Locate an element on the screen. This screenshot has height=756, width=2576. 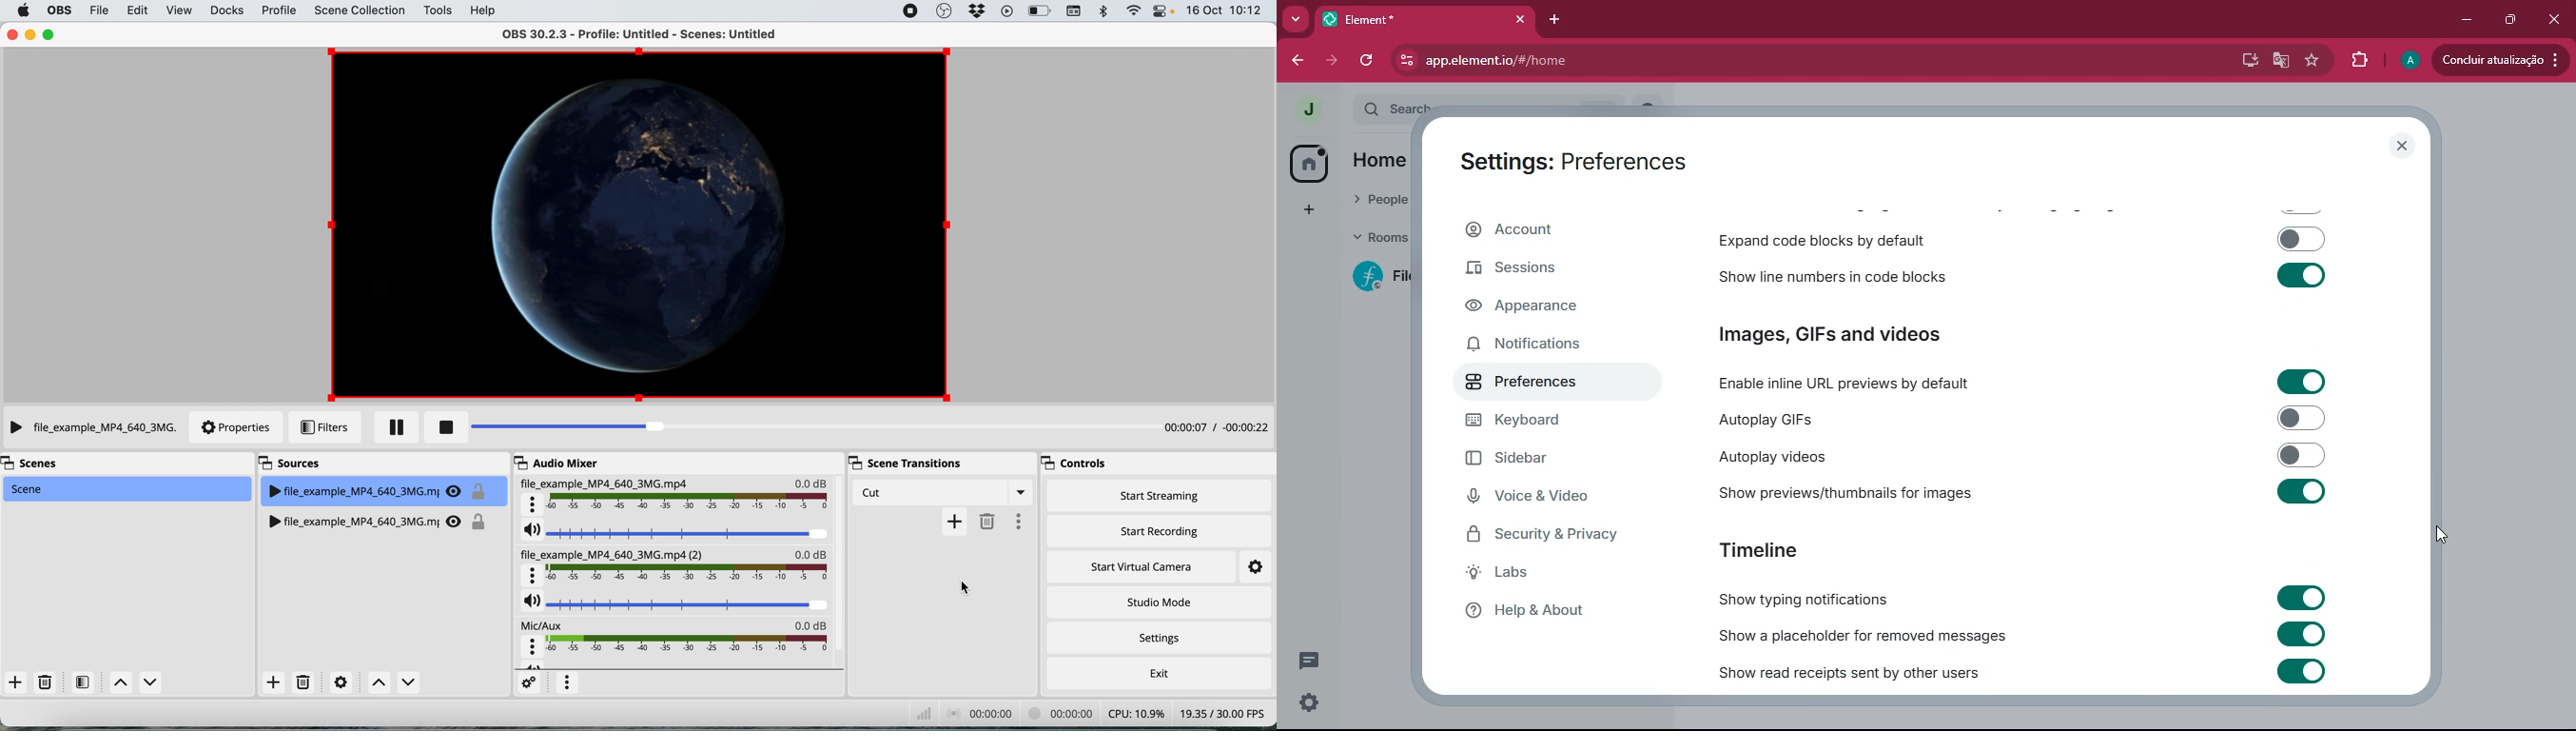
cursor is located at coordinates (965, 588).